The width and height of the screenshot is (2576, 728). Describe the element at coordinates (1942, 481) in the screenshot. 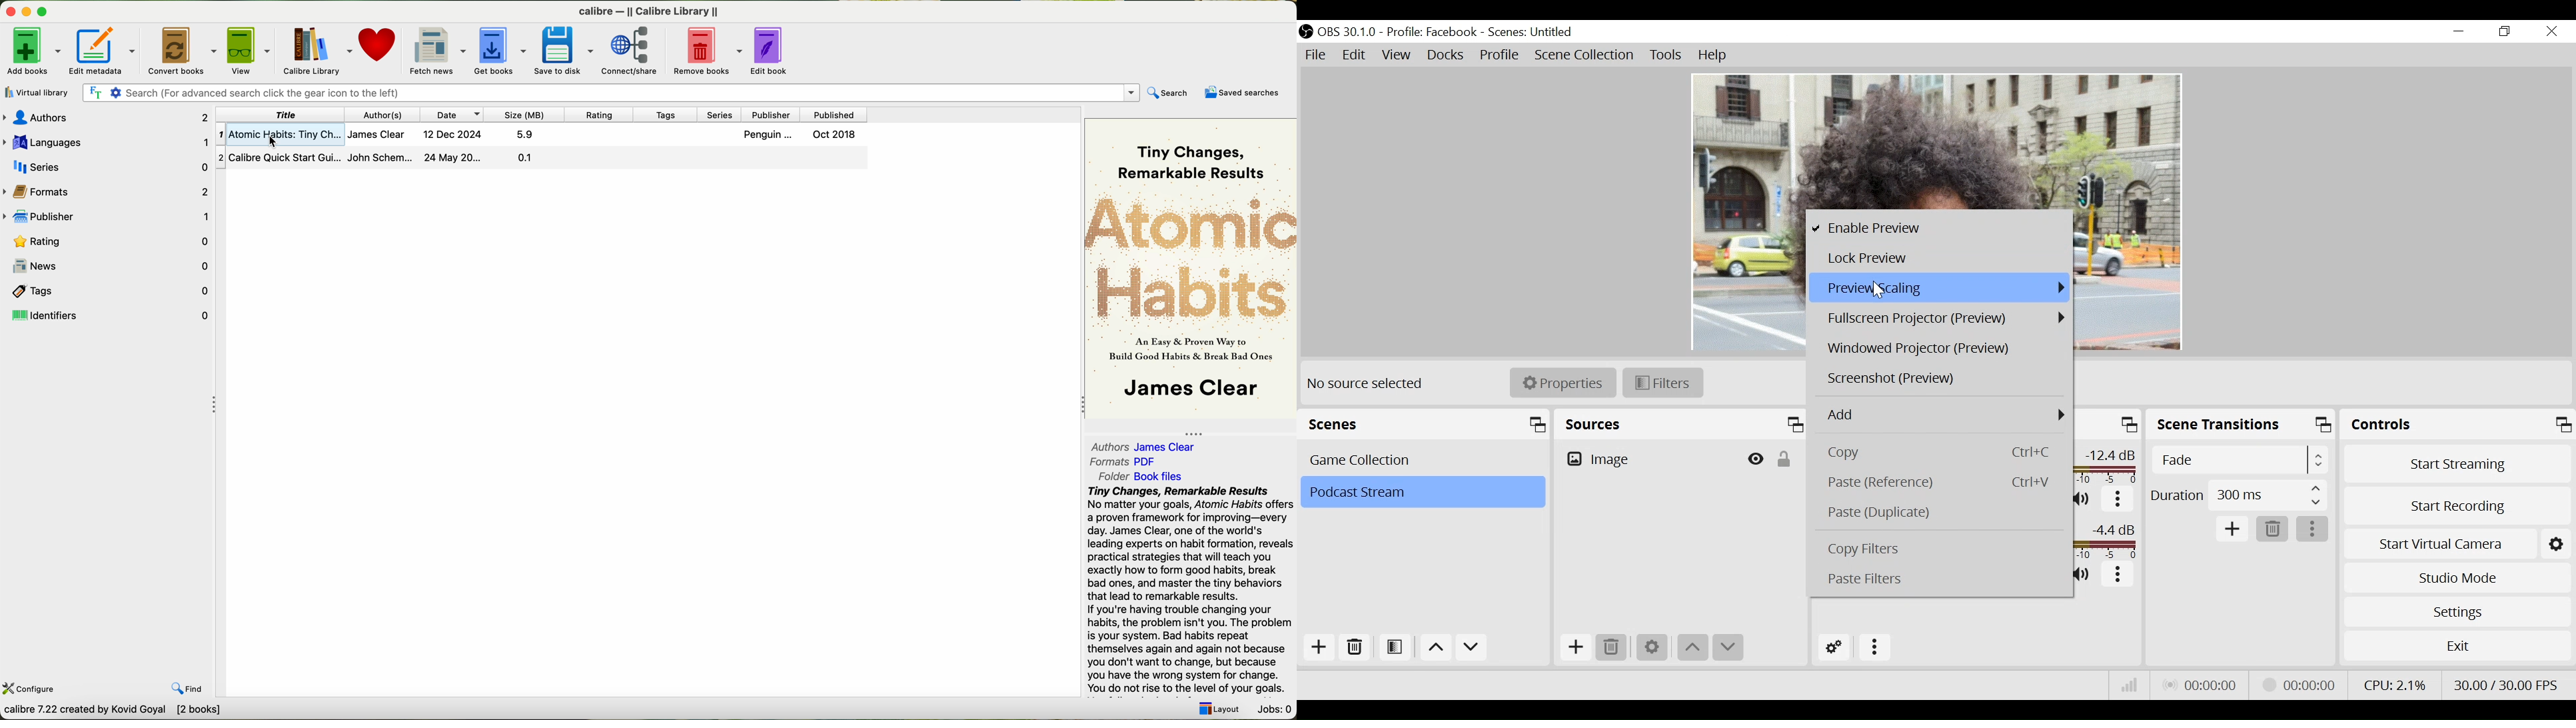

I see `Paste (Reference)` at that location.